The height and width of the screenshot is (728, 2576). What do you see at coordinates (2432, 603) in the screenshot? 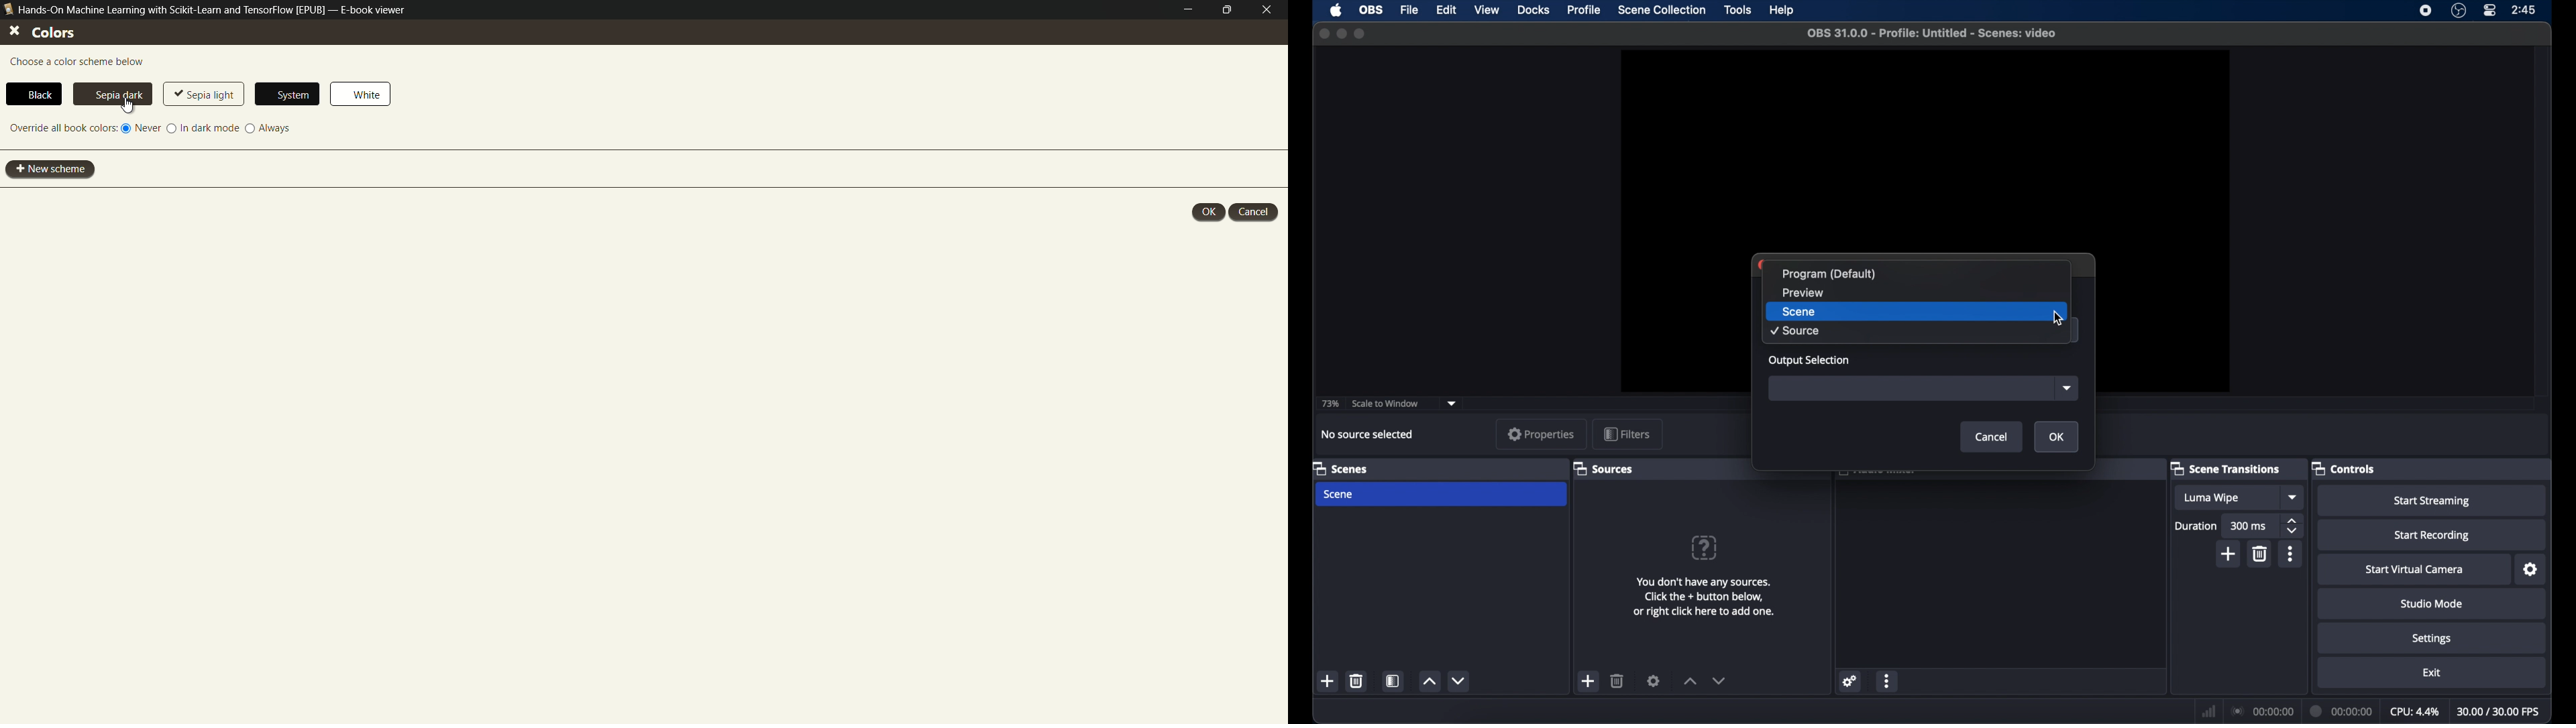
I see `studio mode` at bounding box center [2432, 603].